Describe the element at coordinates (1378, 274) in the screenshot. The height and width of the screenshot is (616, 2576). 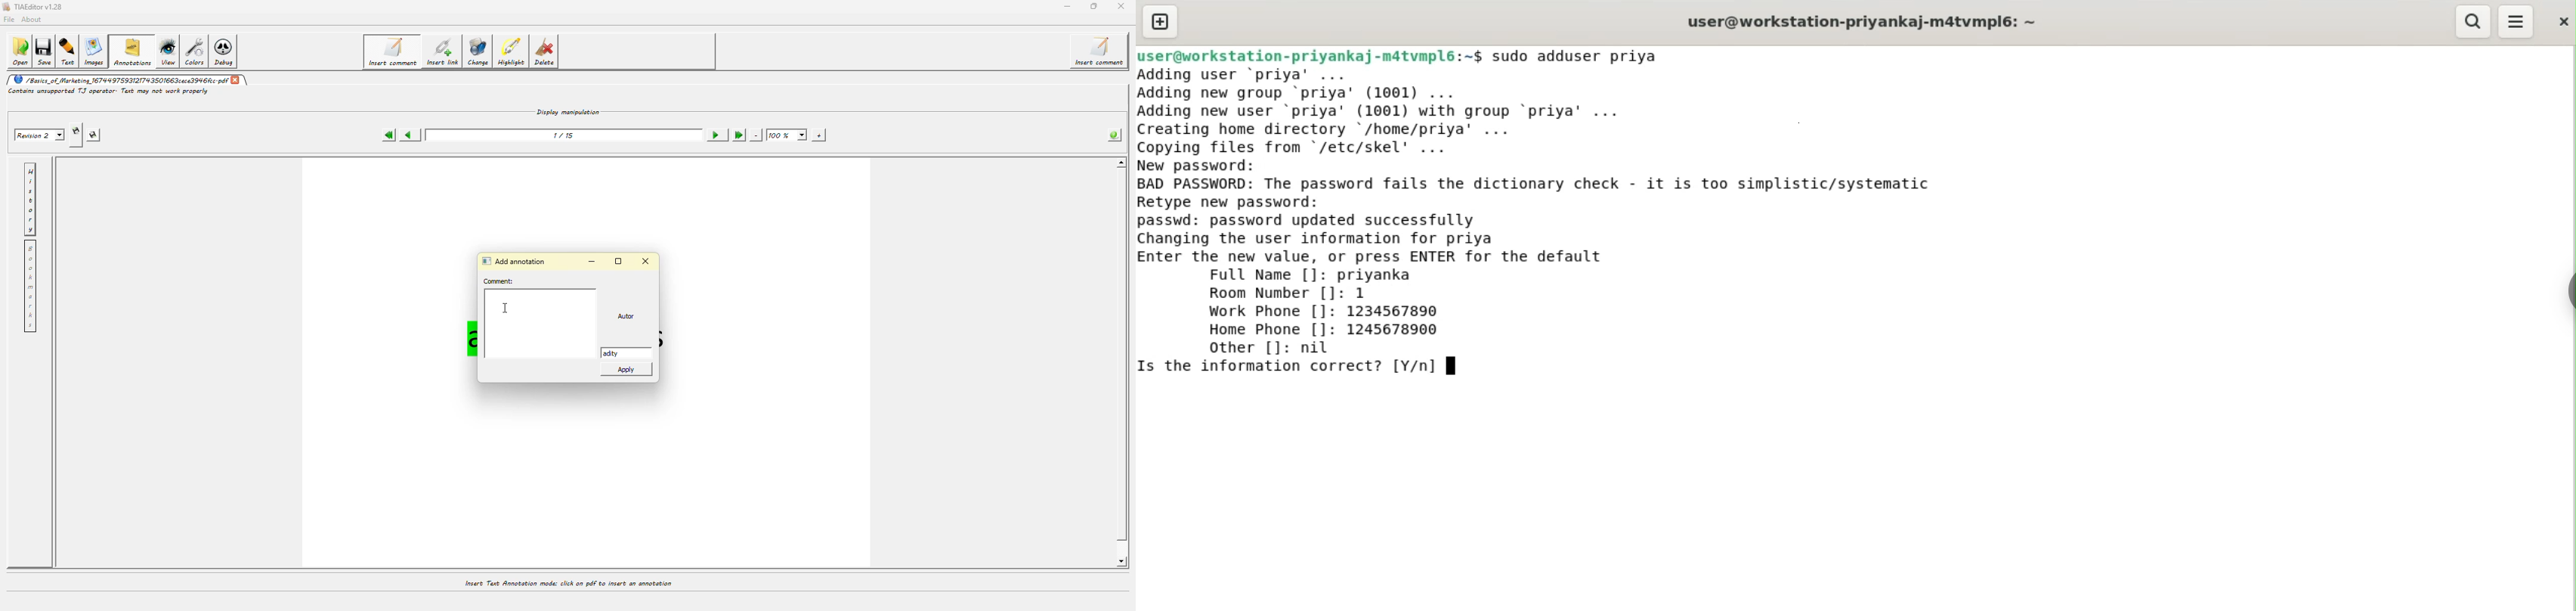
I see `priyanka` at that location.